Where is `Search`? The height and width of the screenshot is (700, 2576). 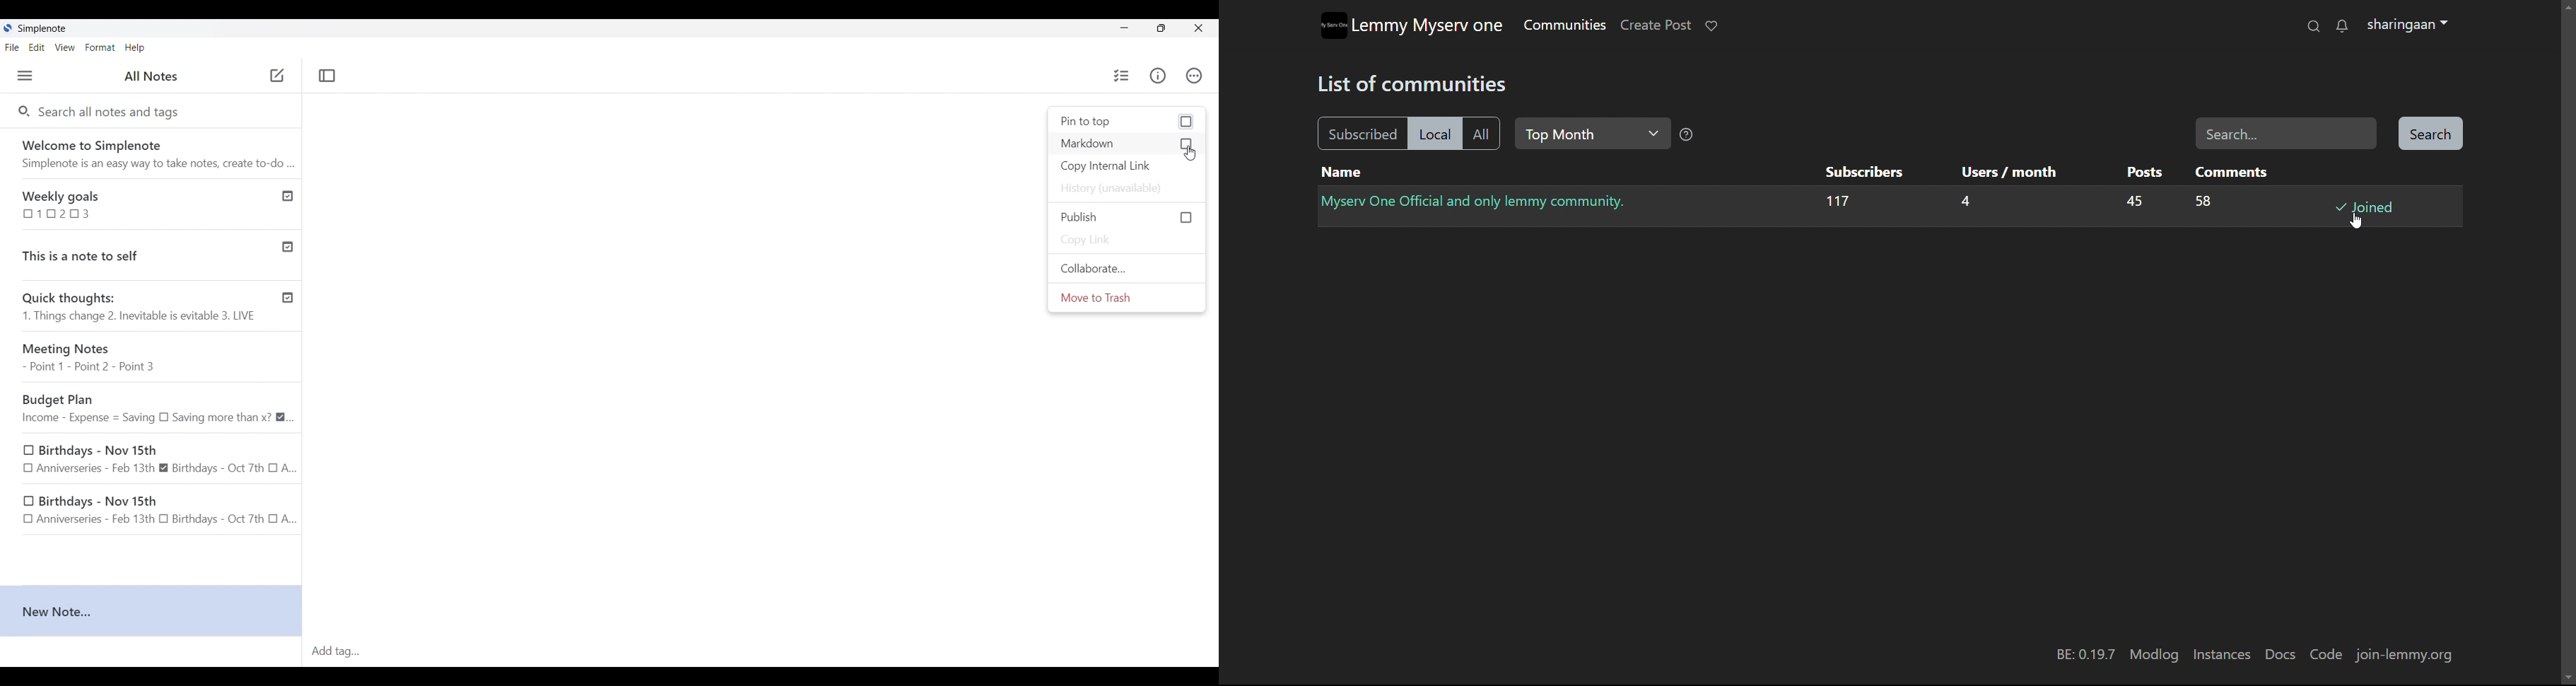
Search is located at coordinates (2286, 133).